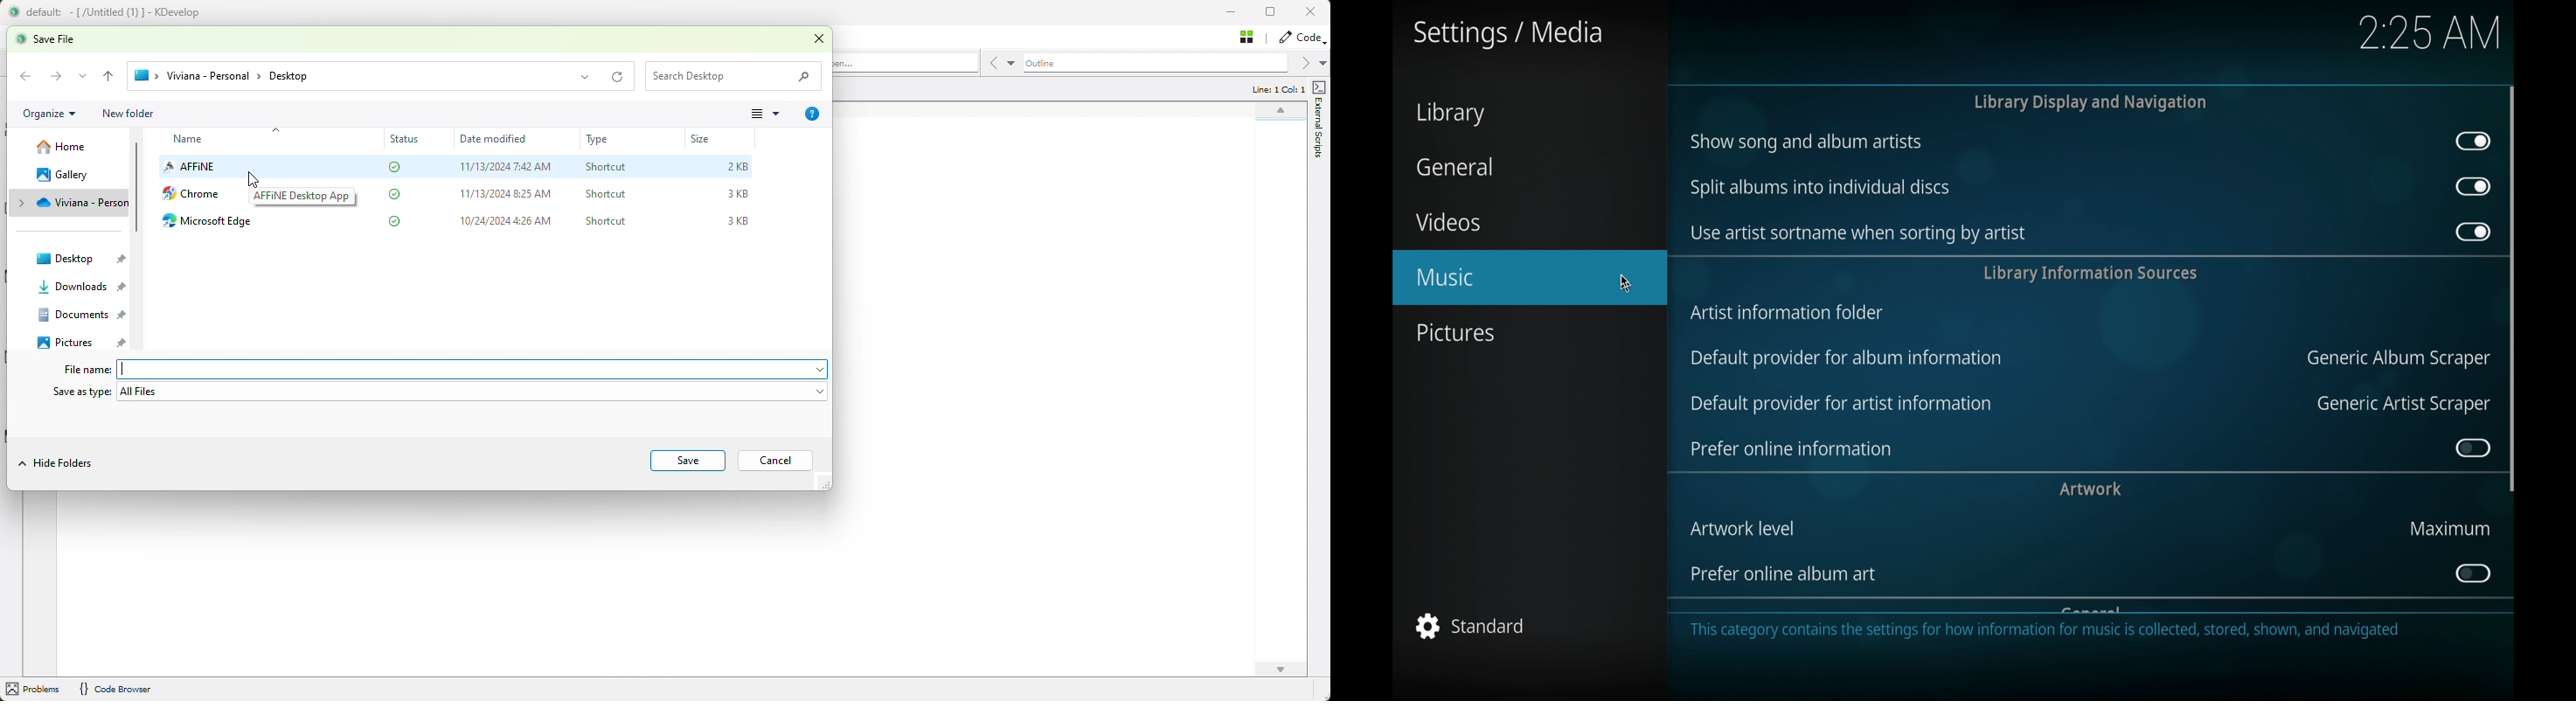 Image resolution: width=2576 pixels, height=728 pixels. Describe the element at coordinates (2092, 489) in the screenshot. I see `artwork` at that location.